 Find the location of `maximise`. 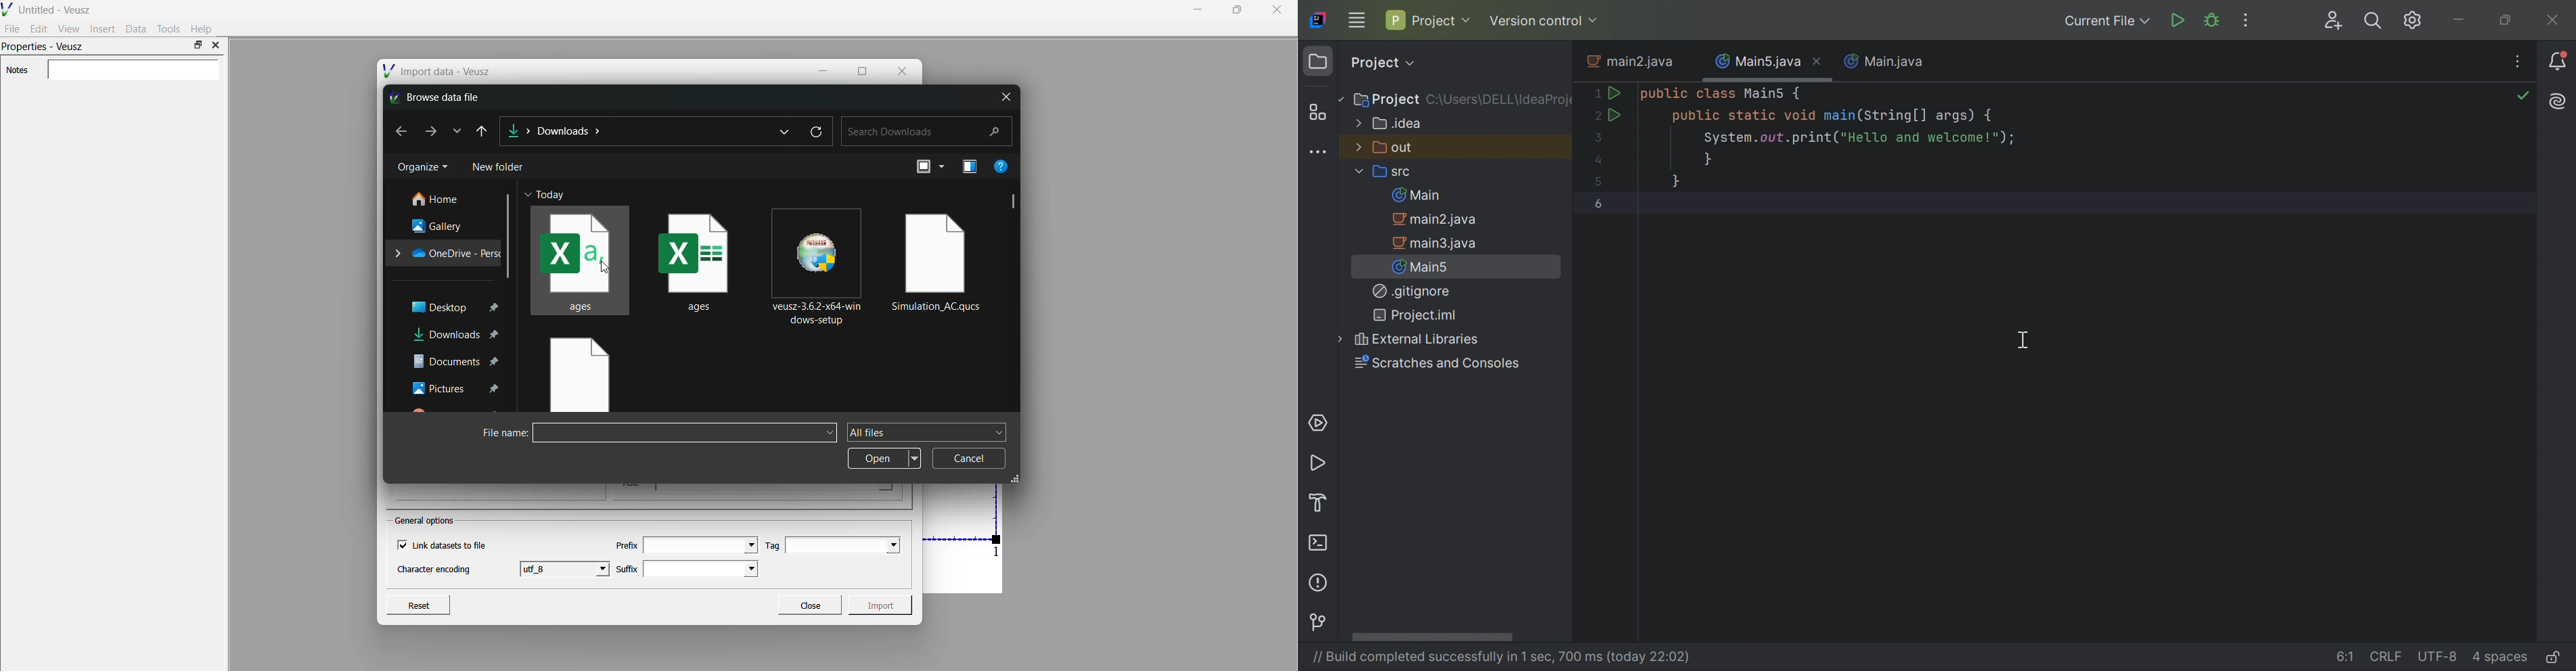

maximise is located at coordinates (198, 45).